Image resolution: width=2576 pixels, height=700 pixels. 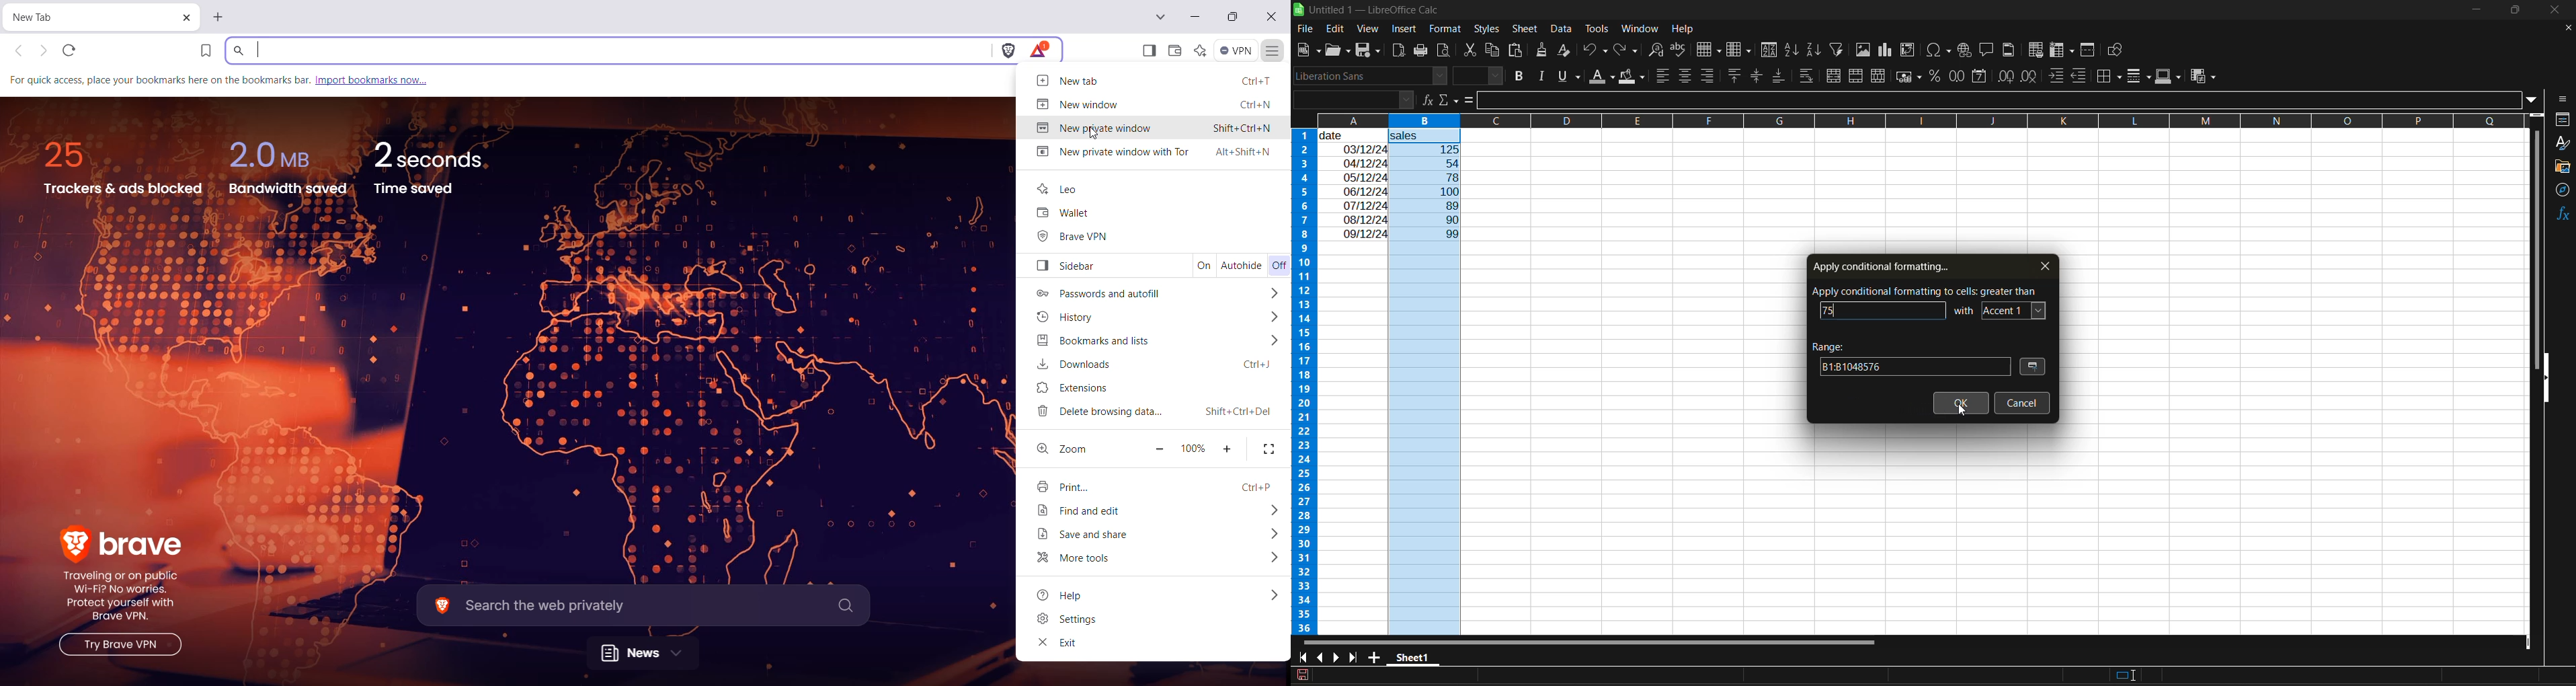 I want to click on insert comment, so click(x=1988, y=50).